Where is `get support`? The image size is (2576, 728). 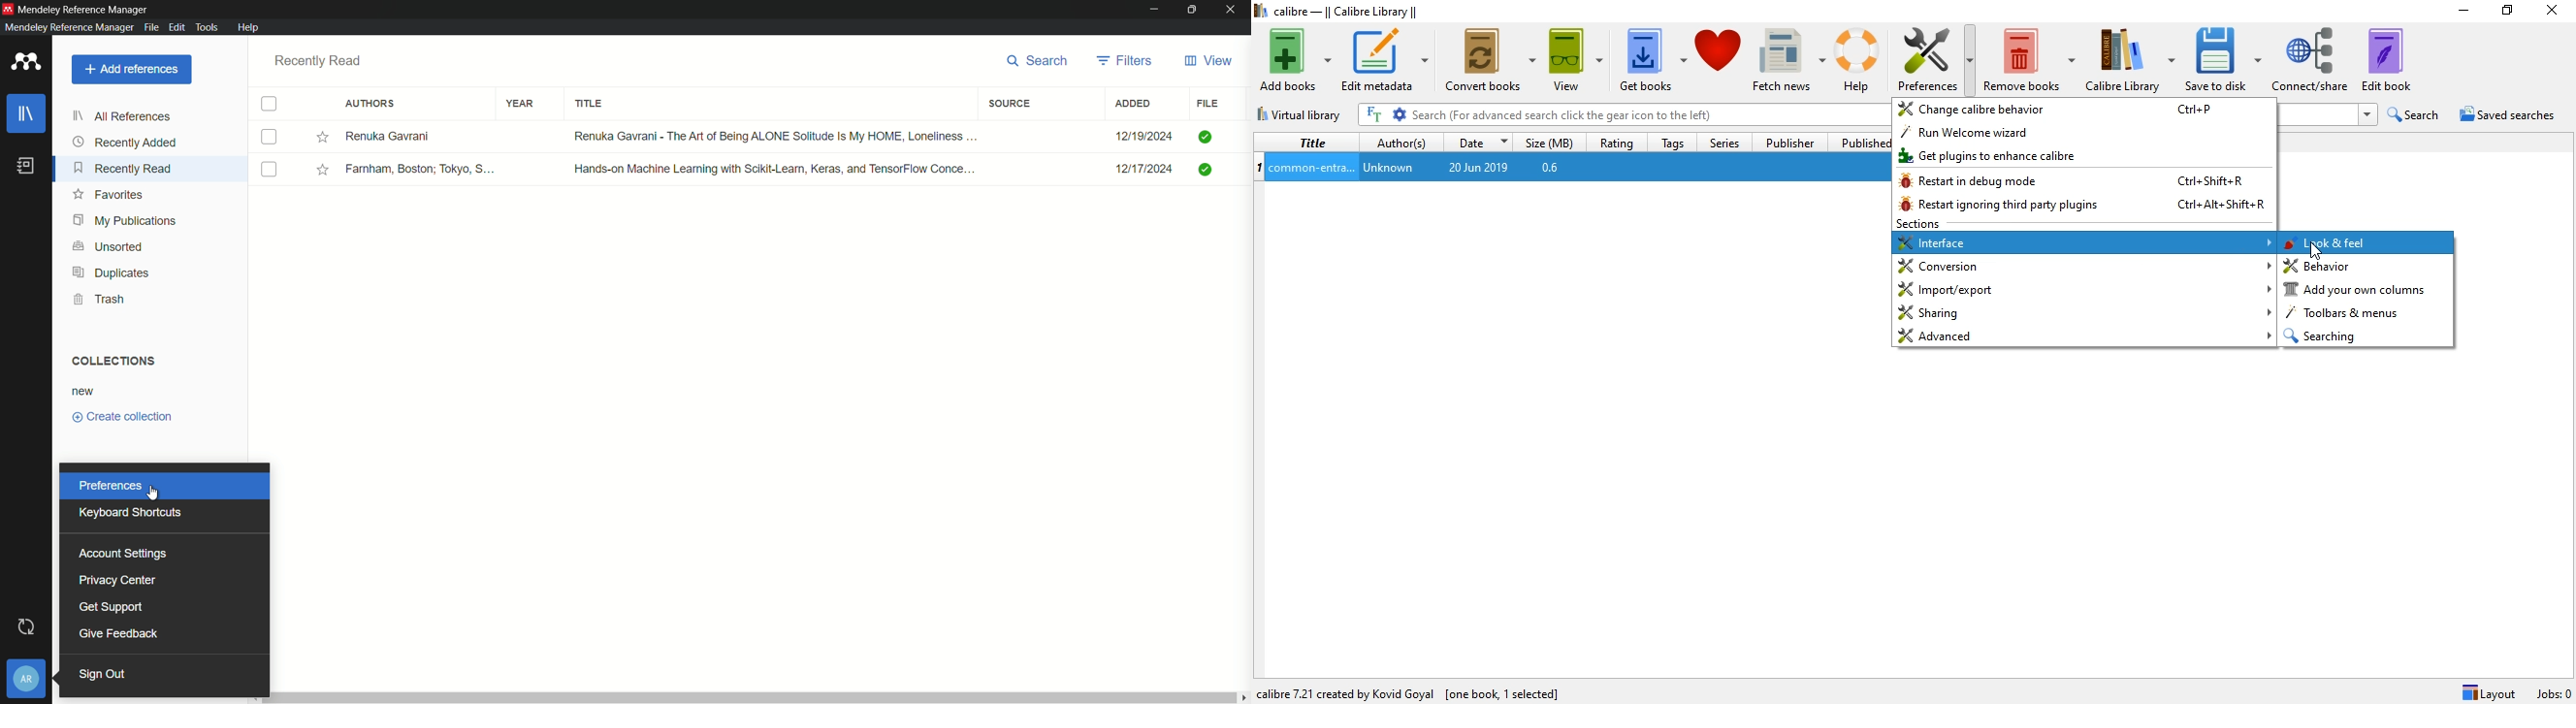 get support is located at coordinates (111, 606).